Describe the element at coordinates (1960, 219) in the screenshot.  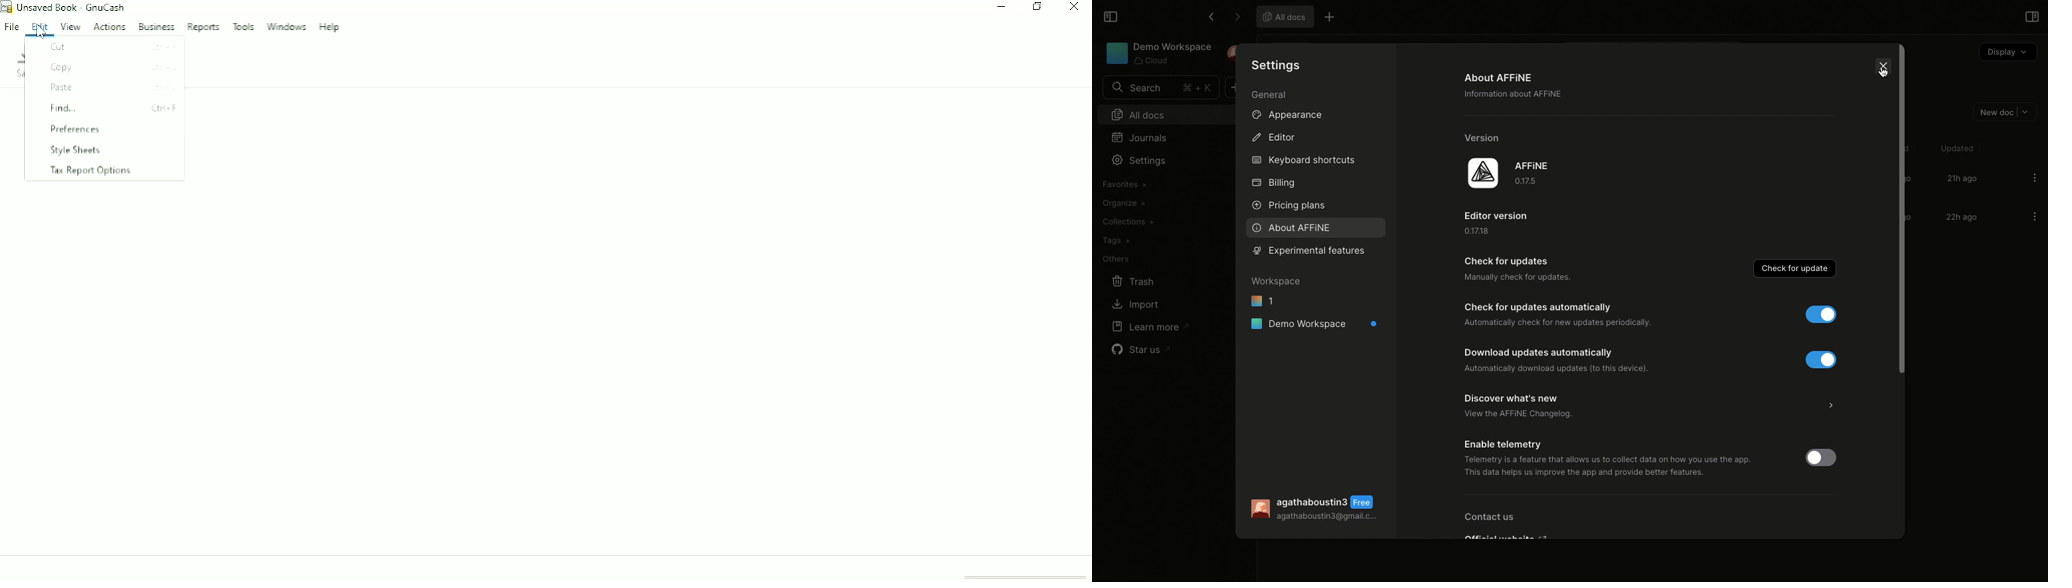
I see `22h ago` at that location.